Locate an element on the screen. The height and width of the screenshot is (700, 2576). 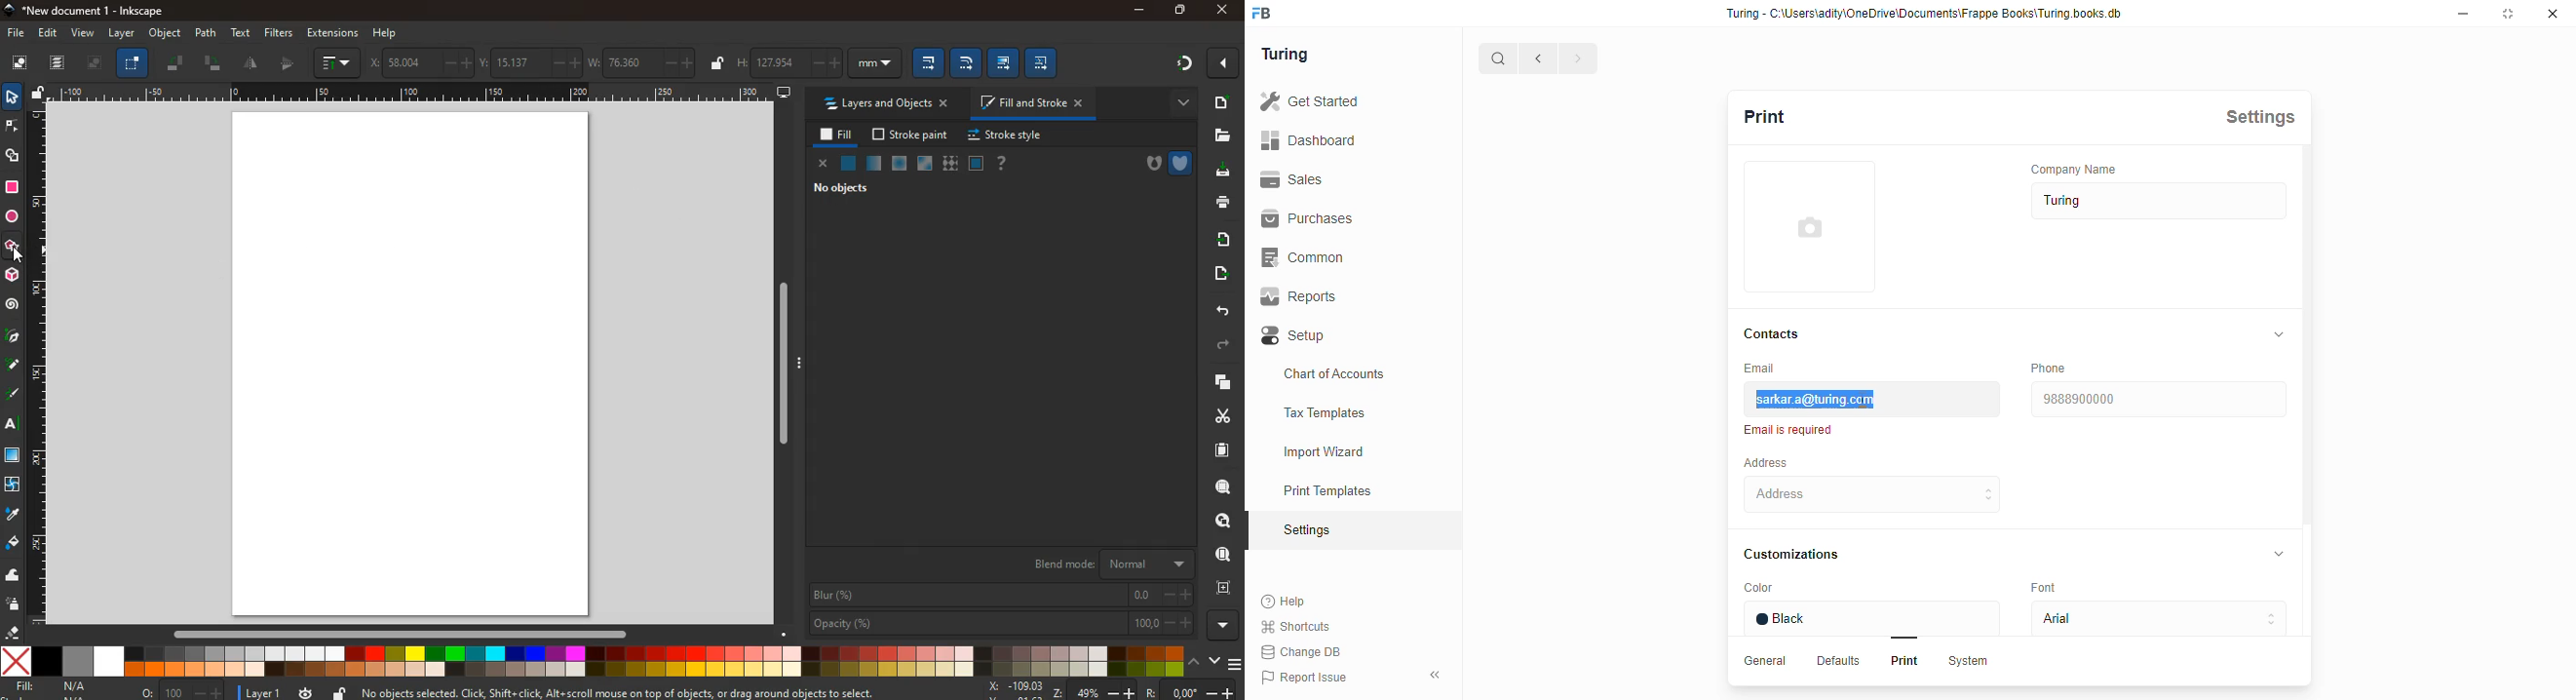
desktop is located at coordinates (785, 92).